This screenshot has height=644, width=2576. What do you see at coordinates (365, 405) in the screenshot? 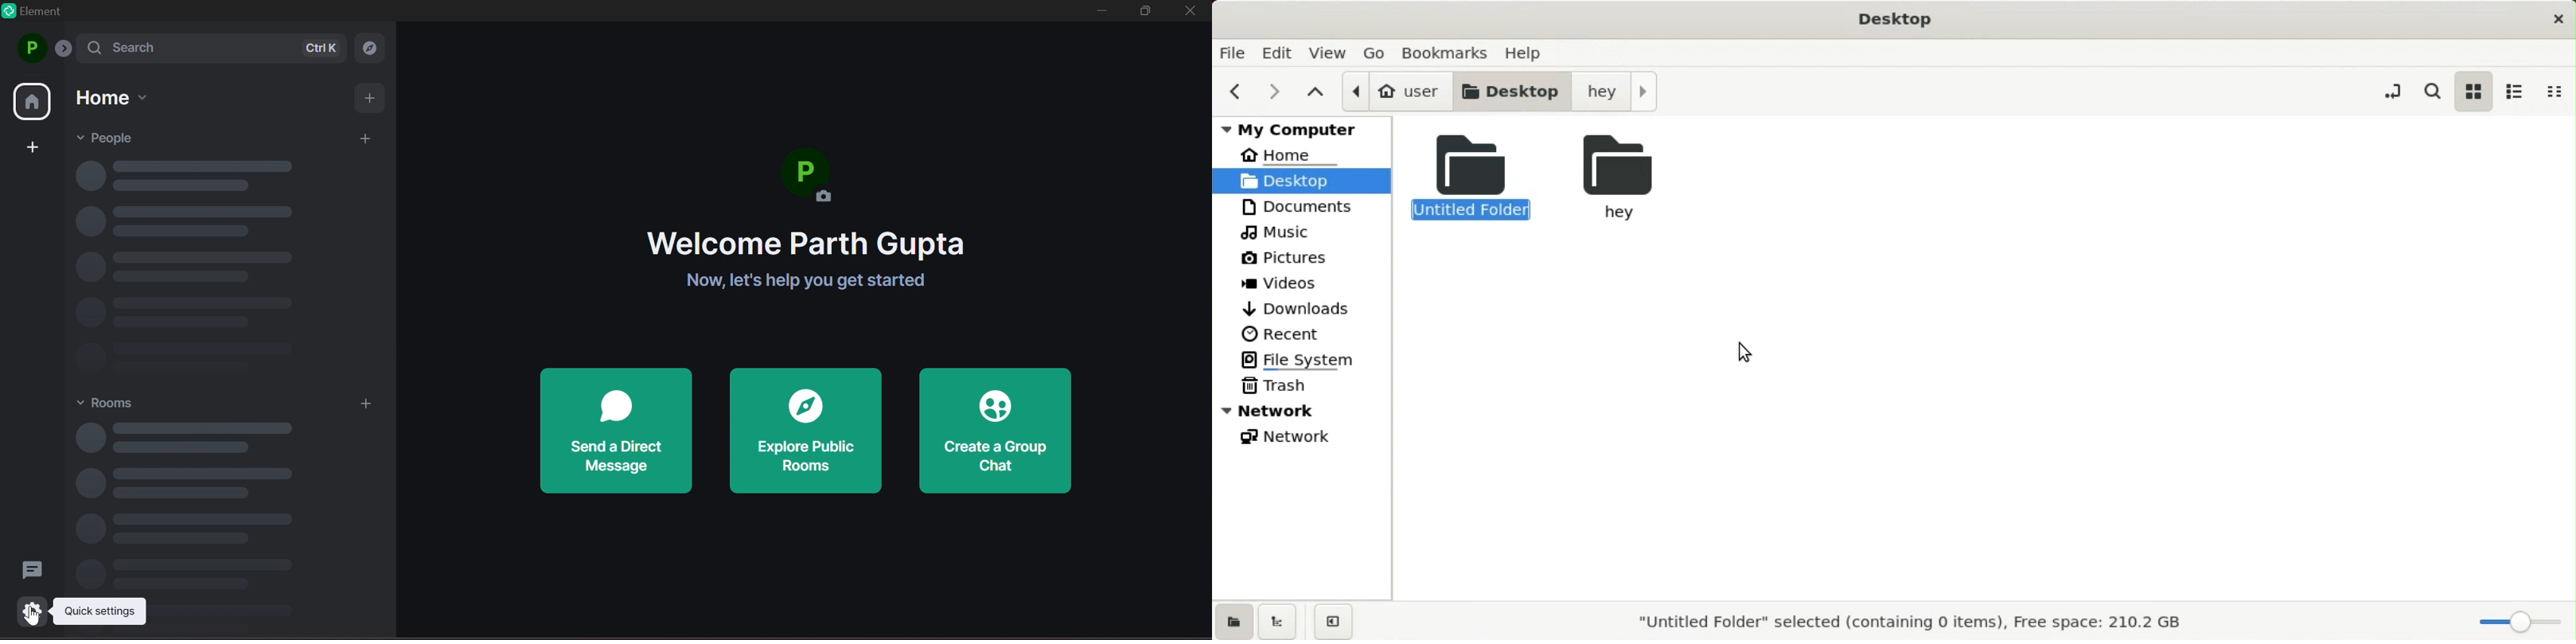
I see `add` at bounding box center [365, 405].